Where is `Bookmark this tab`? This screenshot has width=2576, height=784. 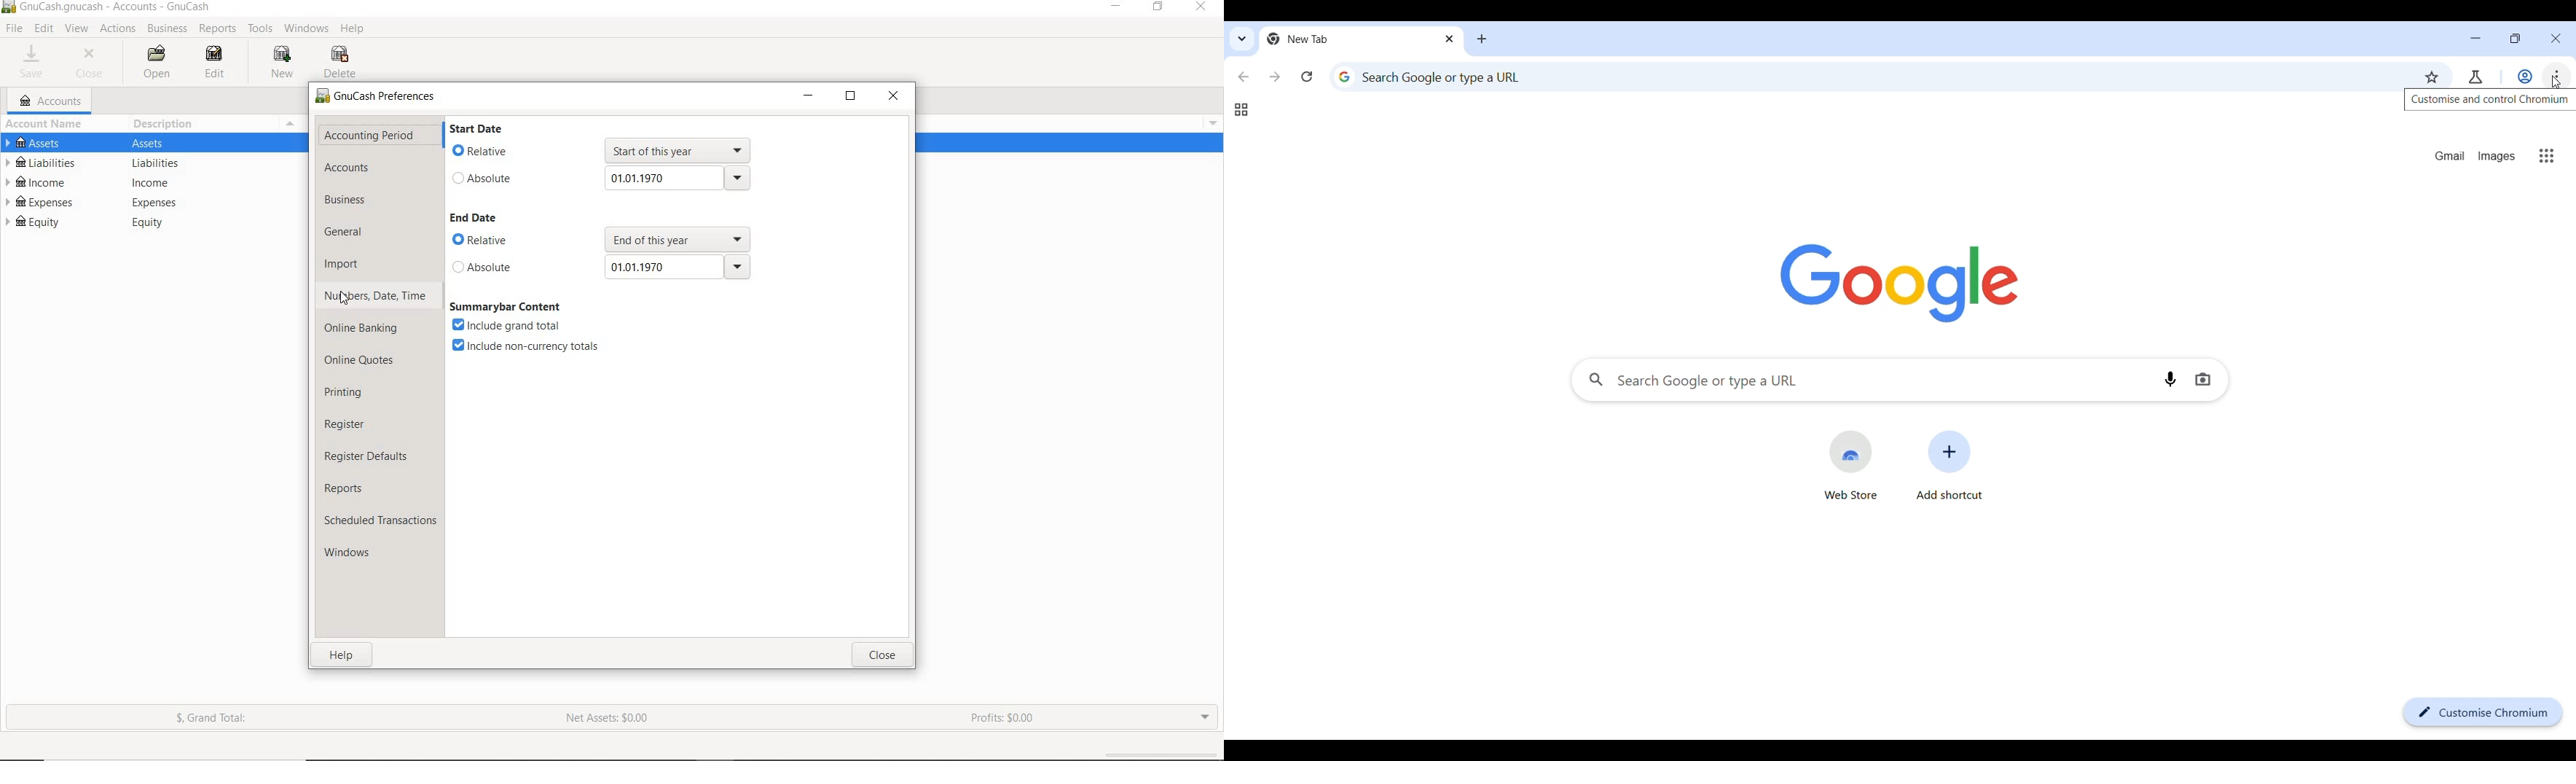 Bookmark this tab is located at coordinates (2432, 78).